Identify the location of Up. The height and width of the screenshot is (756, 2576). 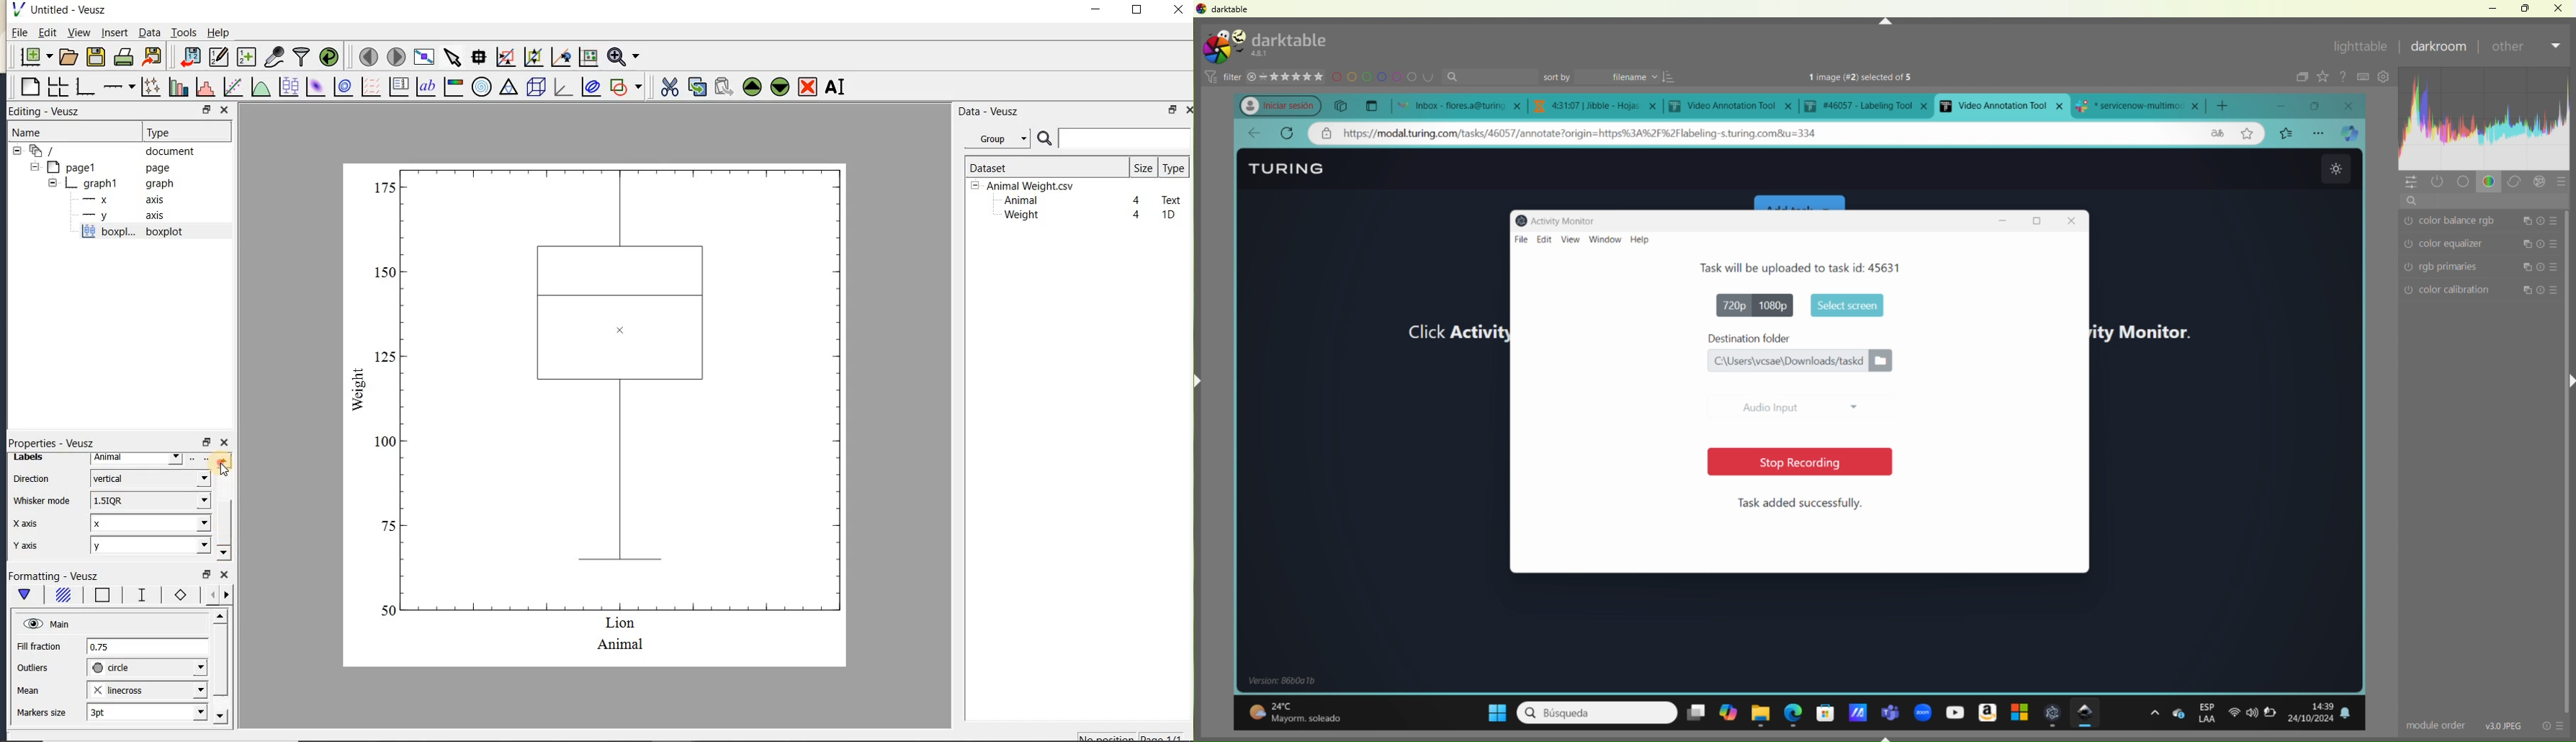
(1885, 21).